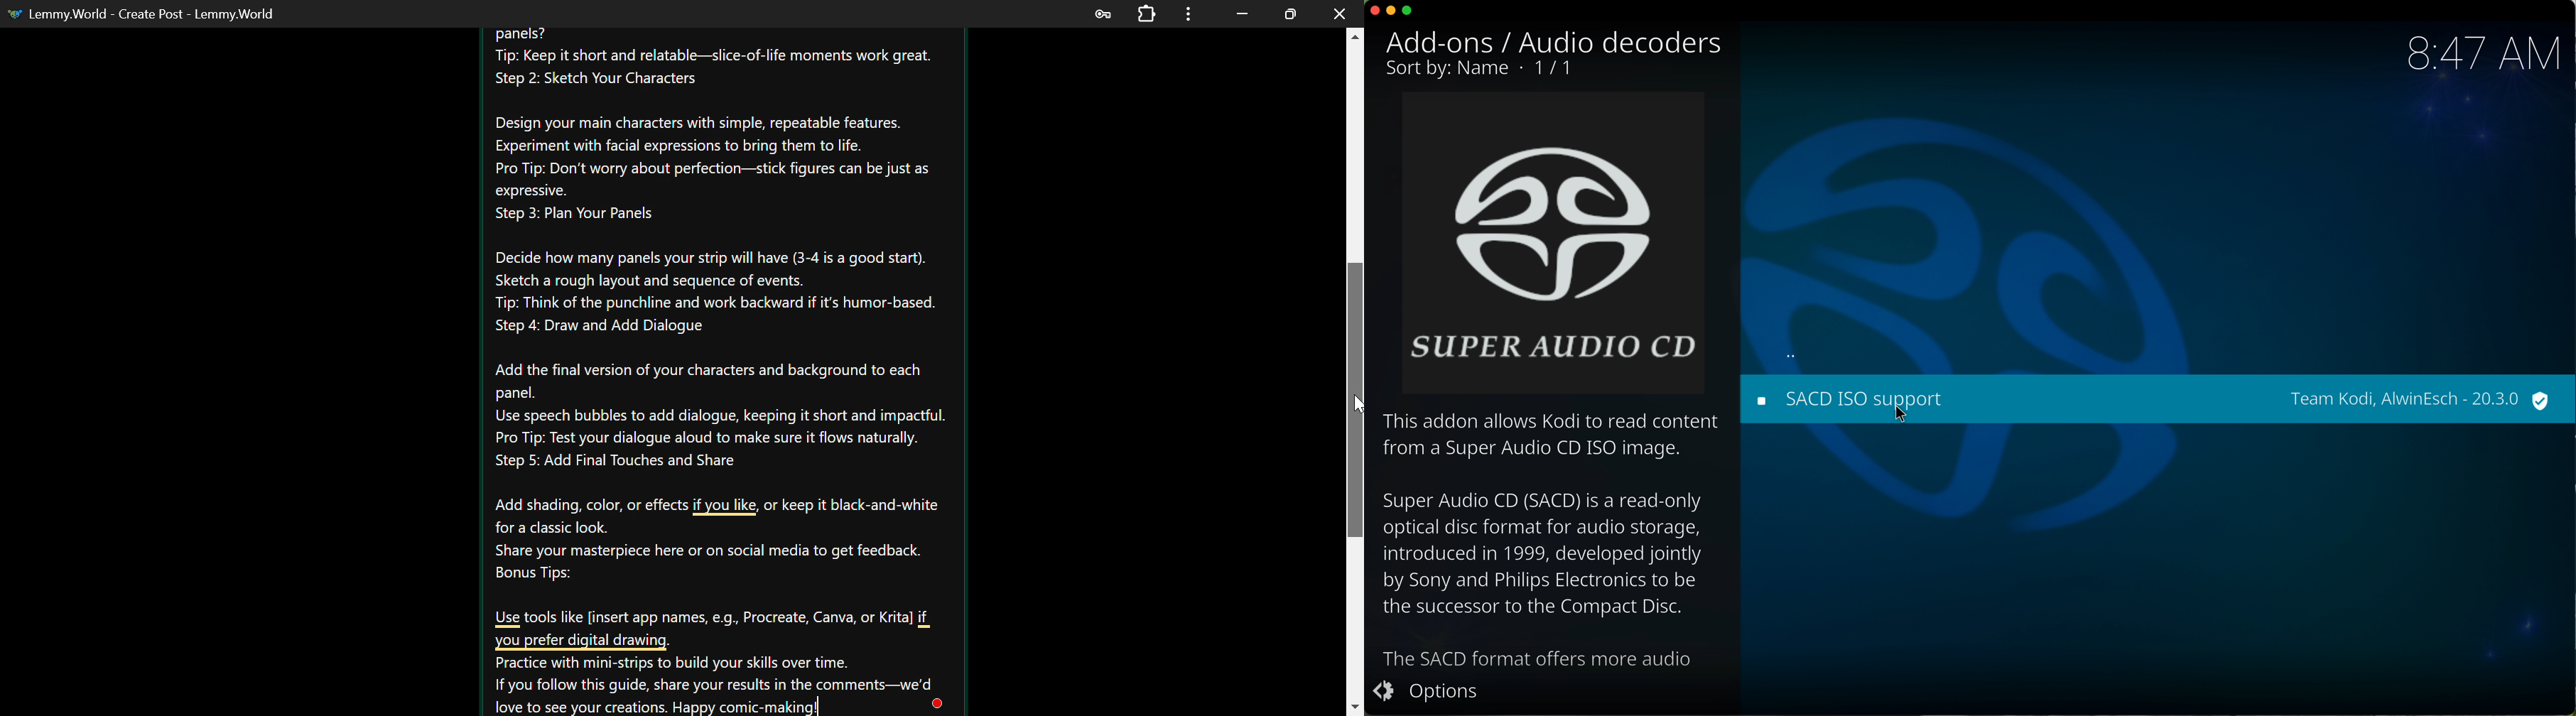 The width and height of the screenshot is (2576, 728). What do you see at coordinates (1553, 69) in the screenshot?
I see `1/1` at bounding box center [1553, 69].